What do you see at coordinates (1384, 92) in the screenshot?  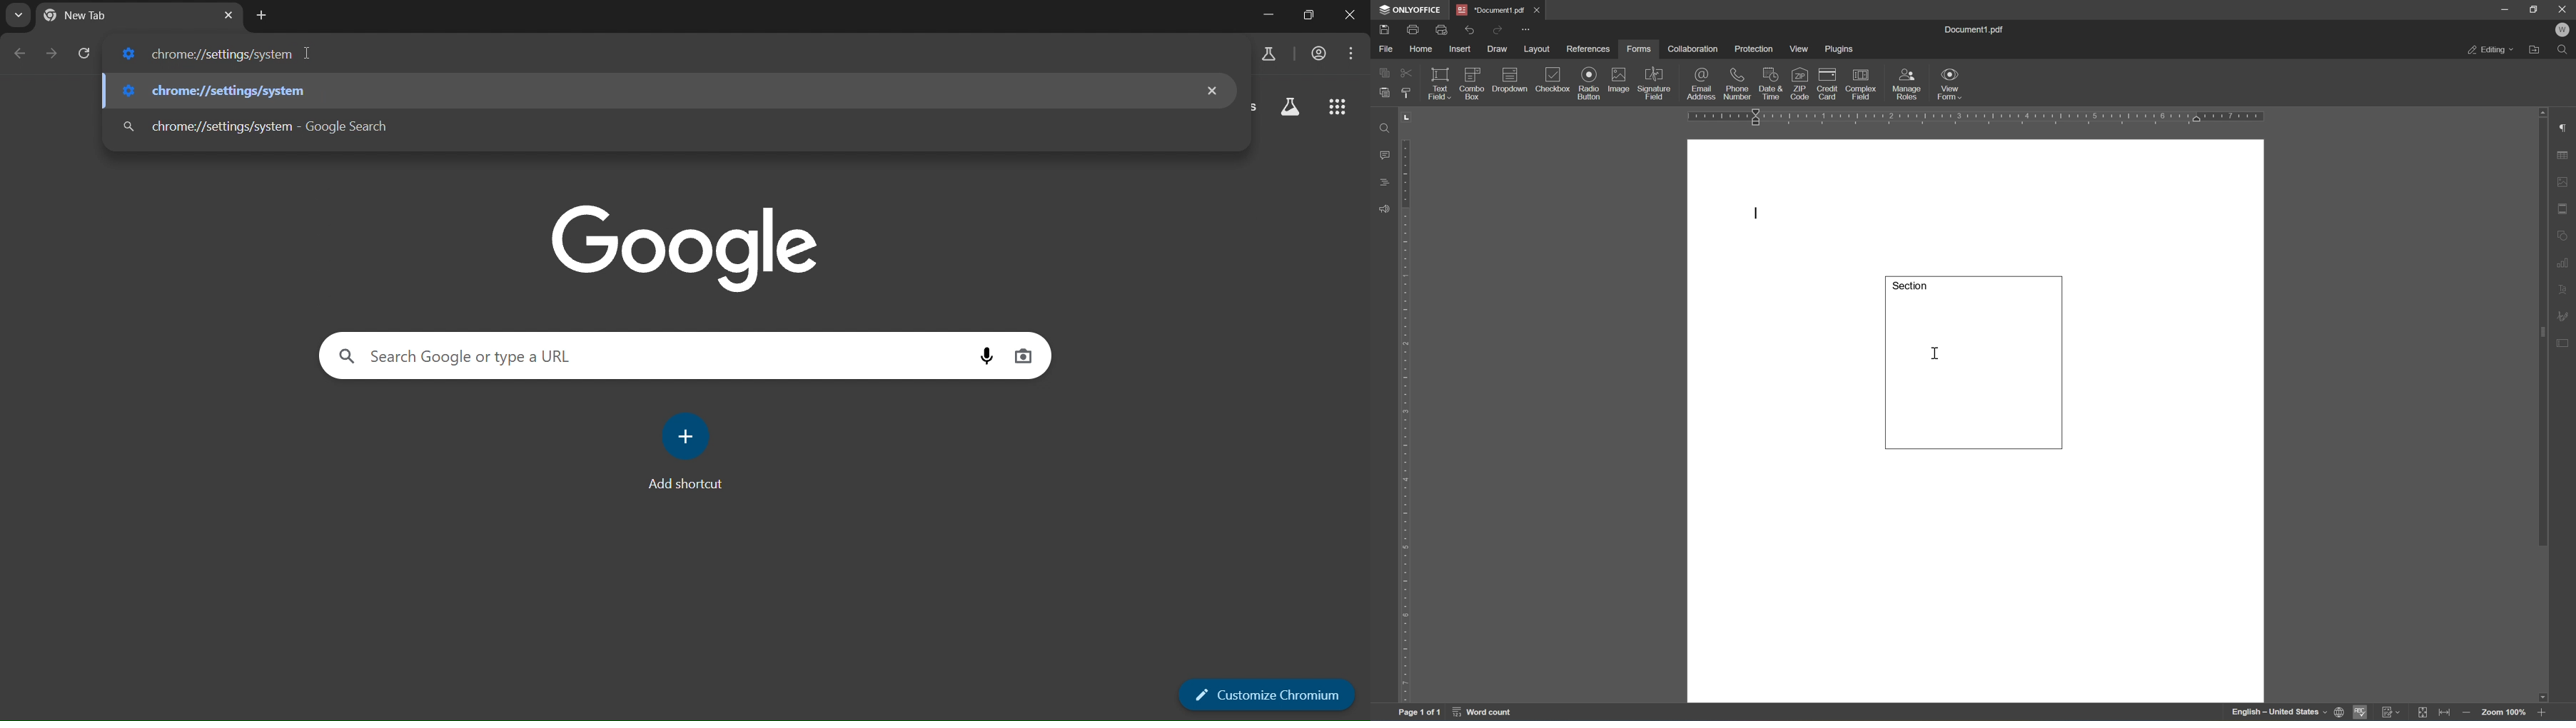 I see `paste` at bounding box center [1384, 92].